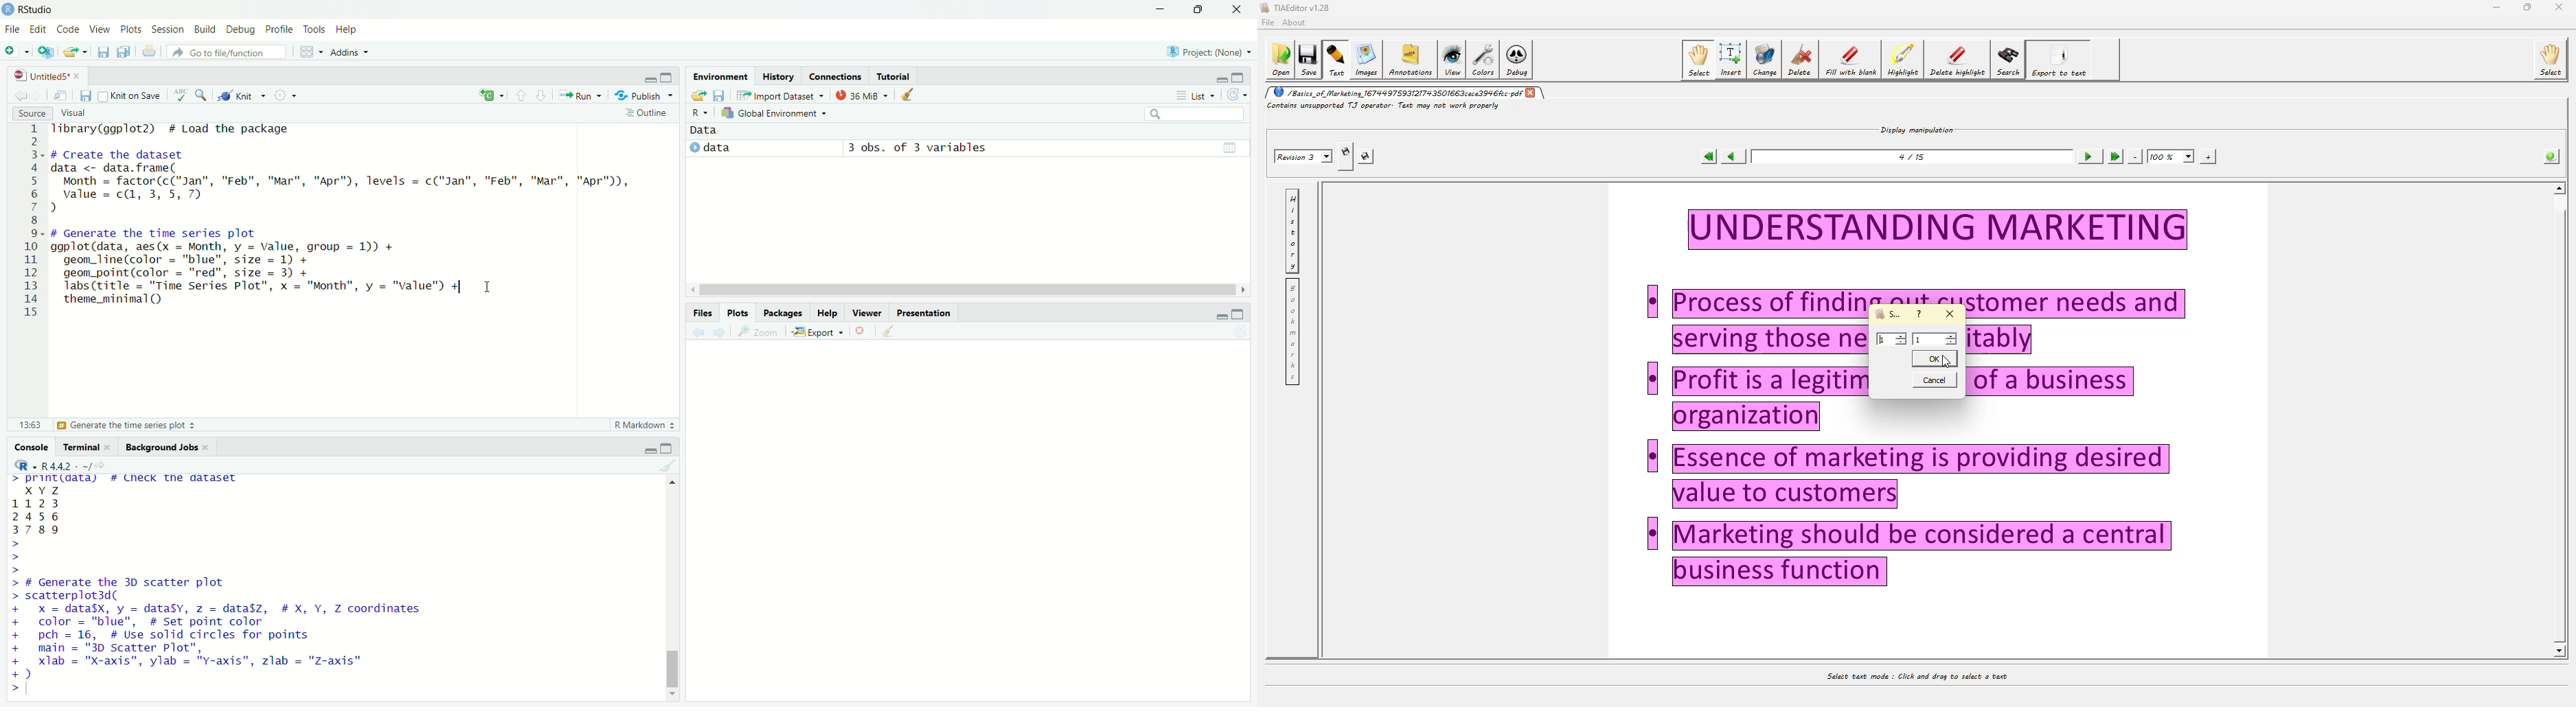 This screenshot has width=2576, height=728. Describe the element at coordinates (100, 28) in the screenshot. I see `view` at that location.